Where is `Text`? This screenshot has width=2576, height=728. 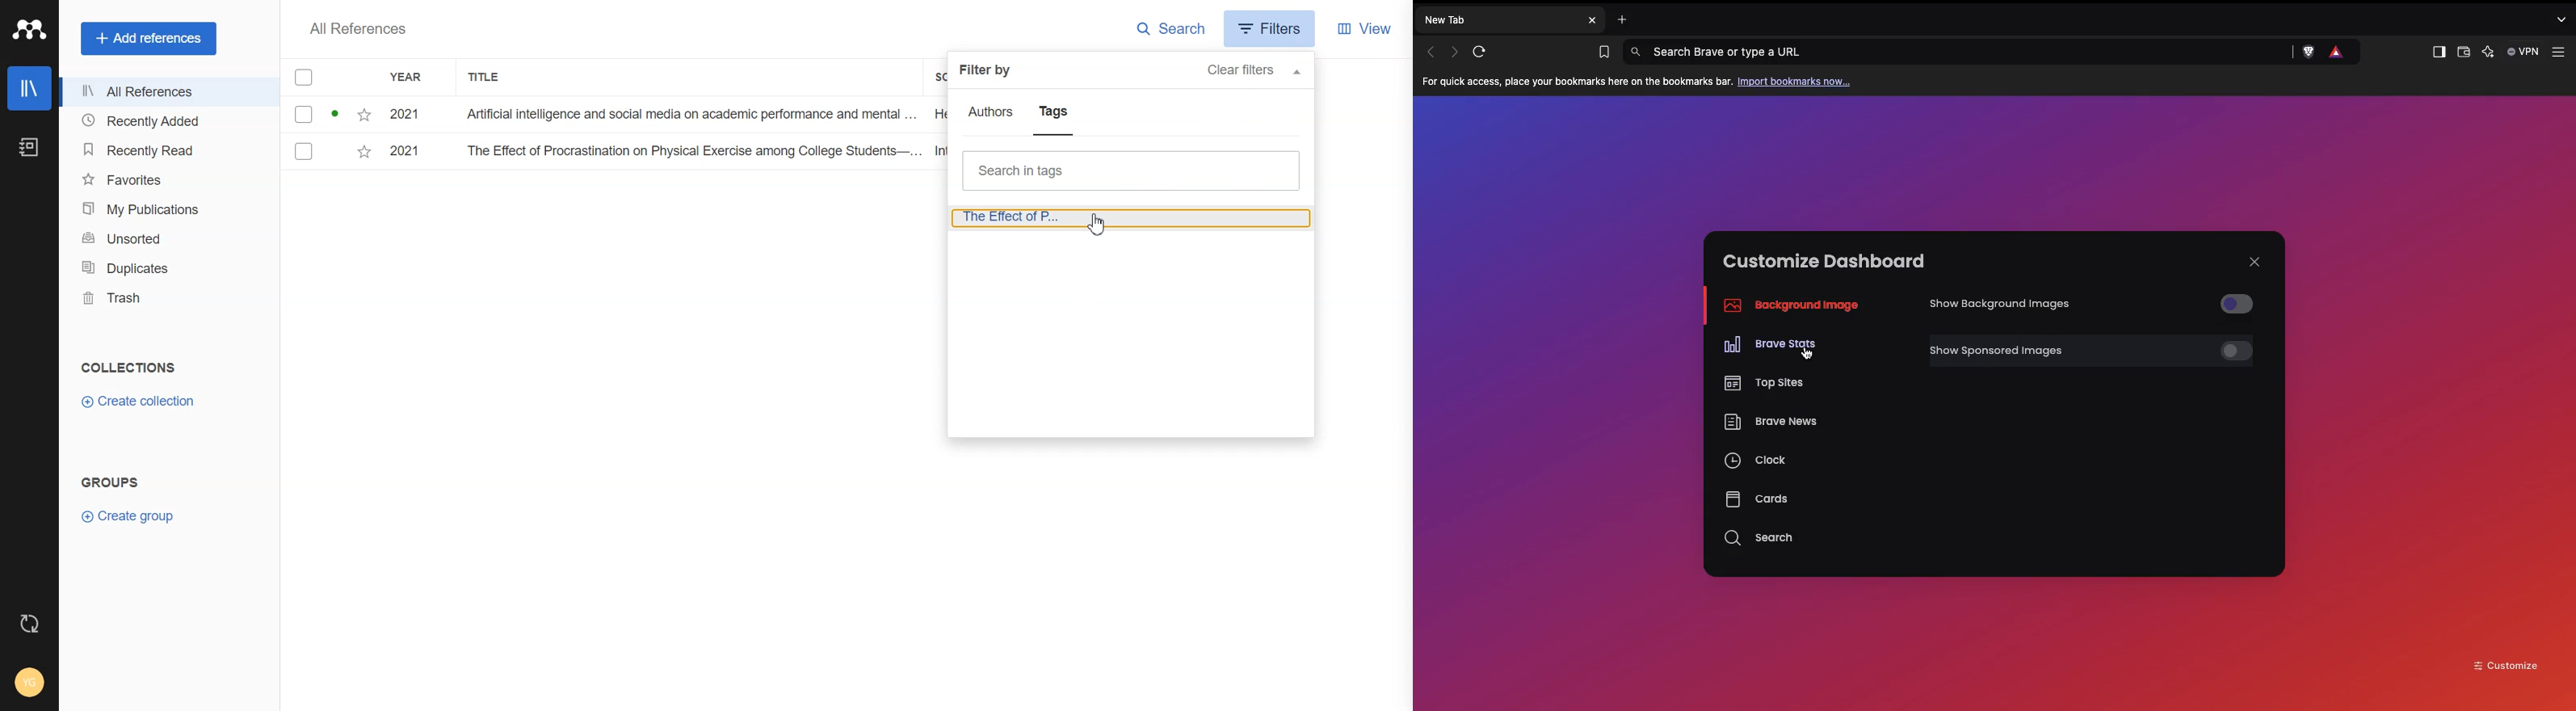
Text is located at coordinates (110, 483).